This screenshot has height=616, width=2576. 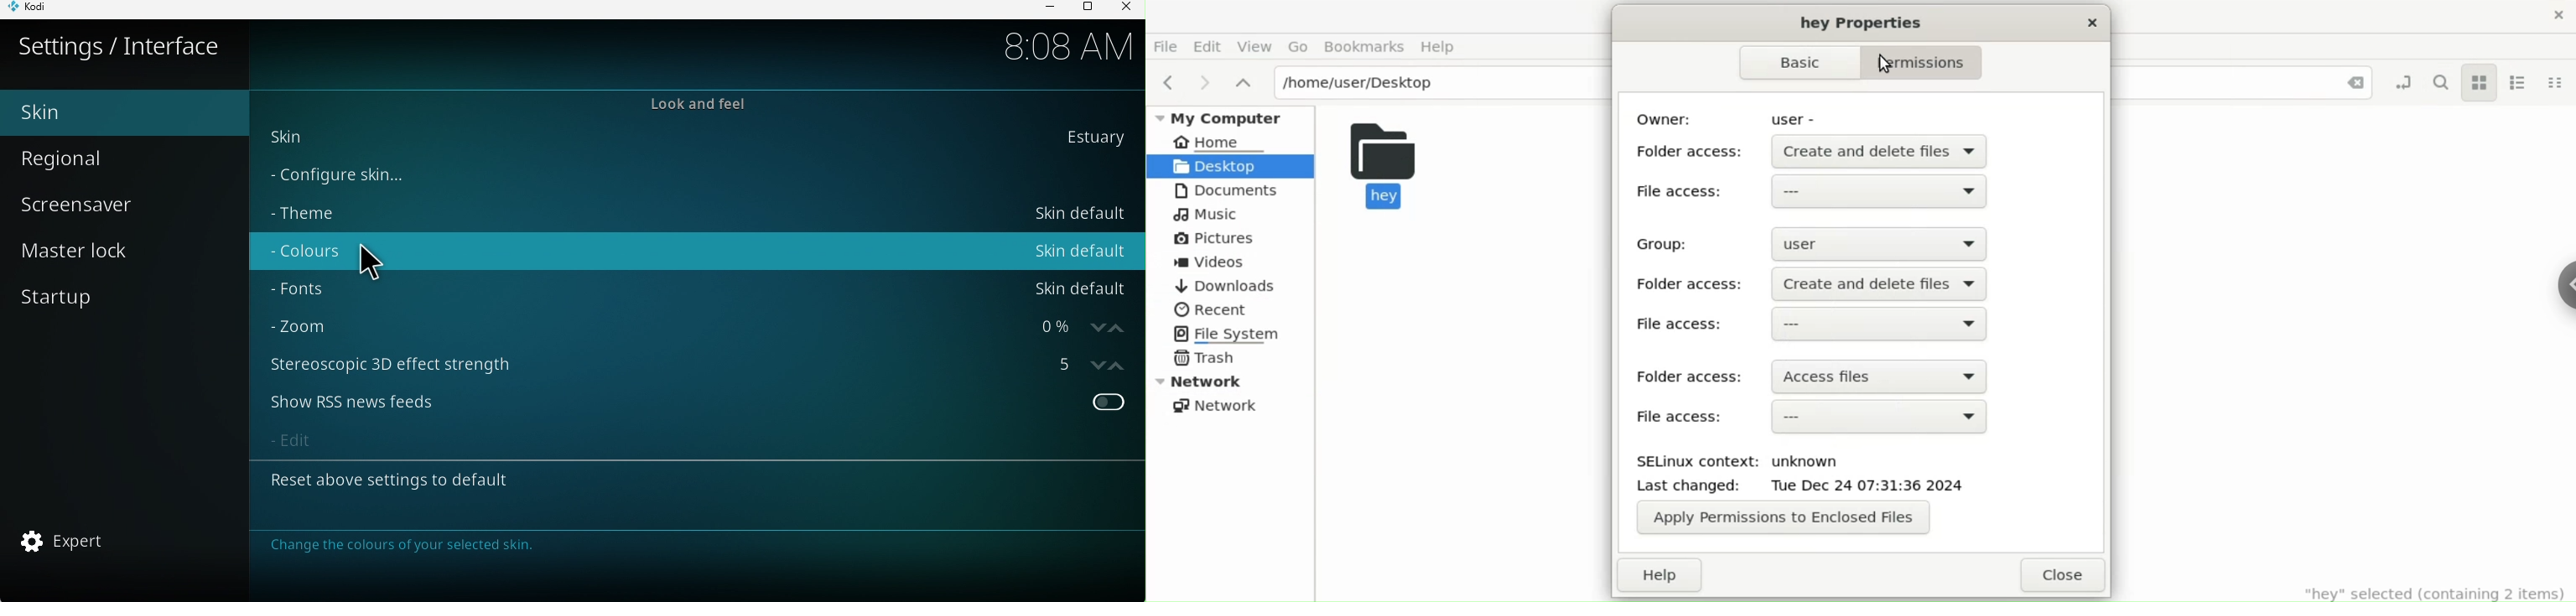 What do you see at coordinates (682, 103) in the screenshot?
I see `Look and feel` at bounding box center [682, 103].